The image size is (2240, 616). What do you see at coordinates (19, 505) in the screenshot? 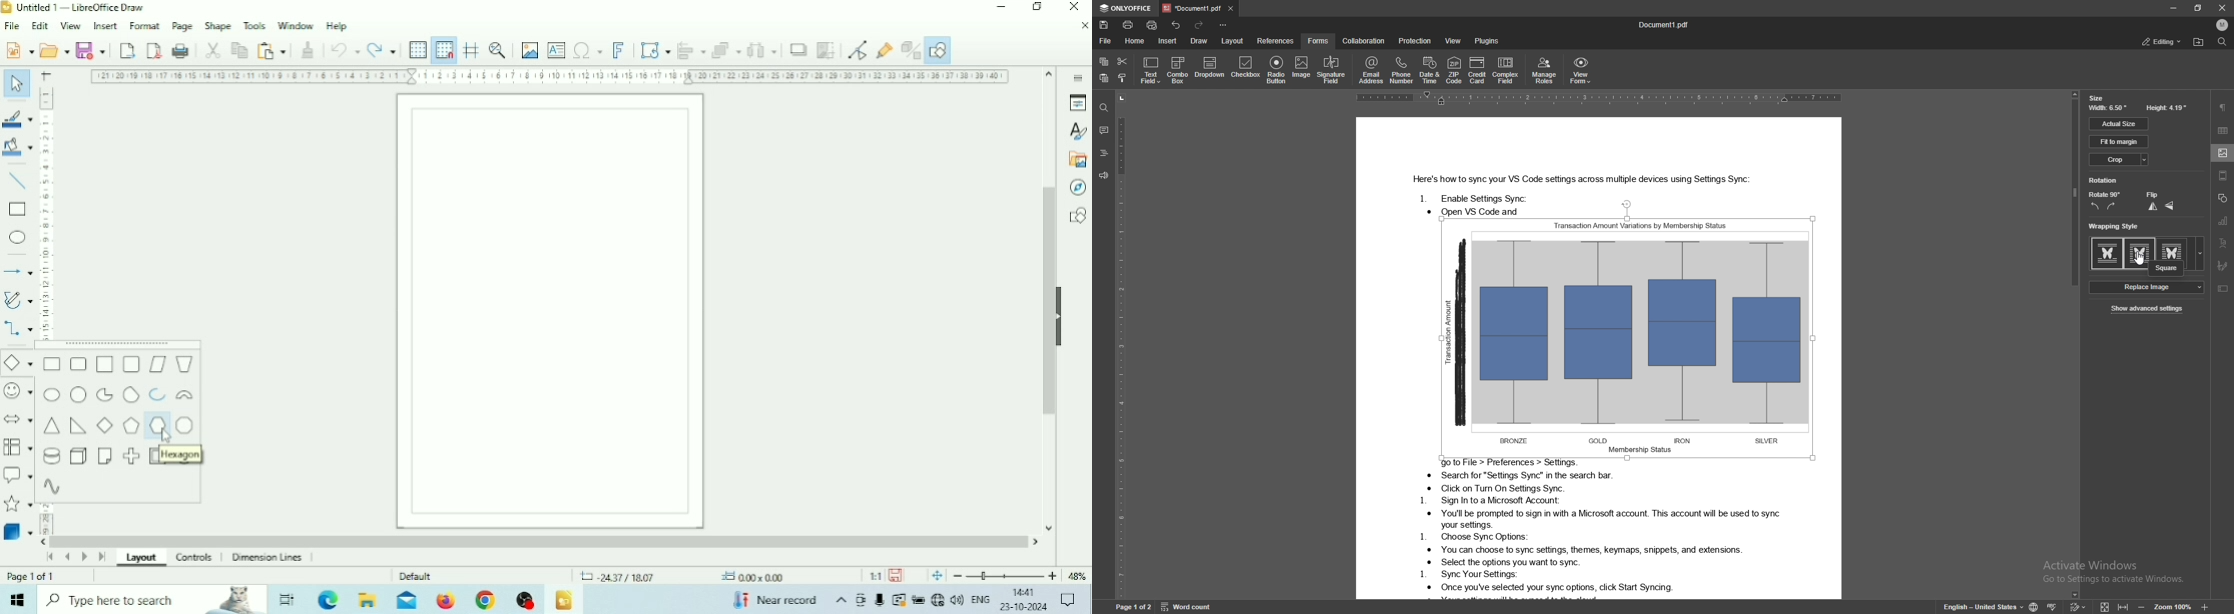
I see `Stars and Banners` at bounding box center [19, 505].